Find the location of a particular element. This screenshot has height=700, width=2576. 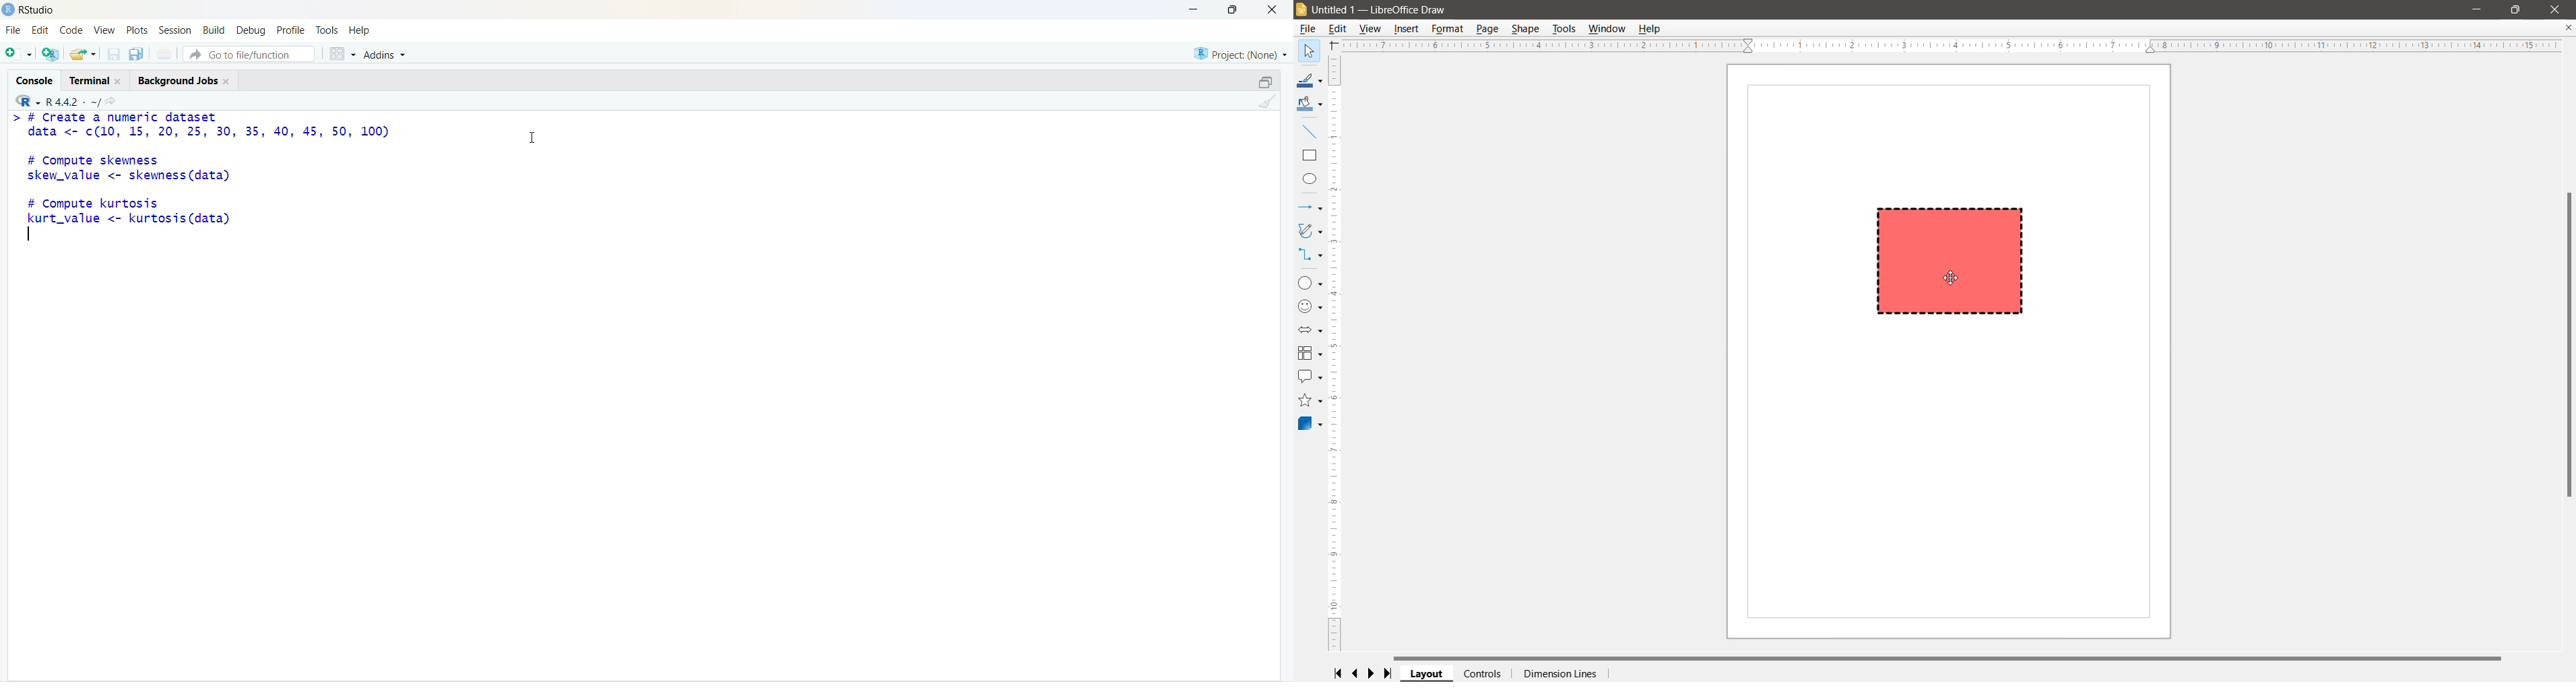

Profile is located at coordinates (291, 28).